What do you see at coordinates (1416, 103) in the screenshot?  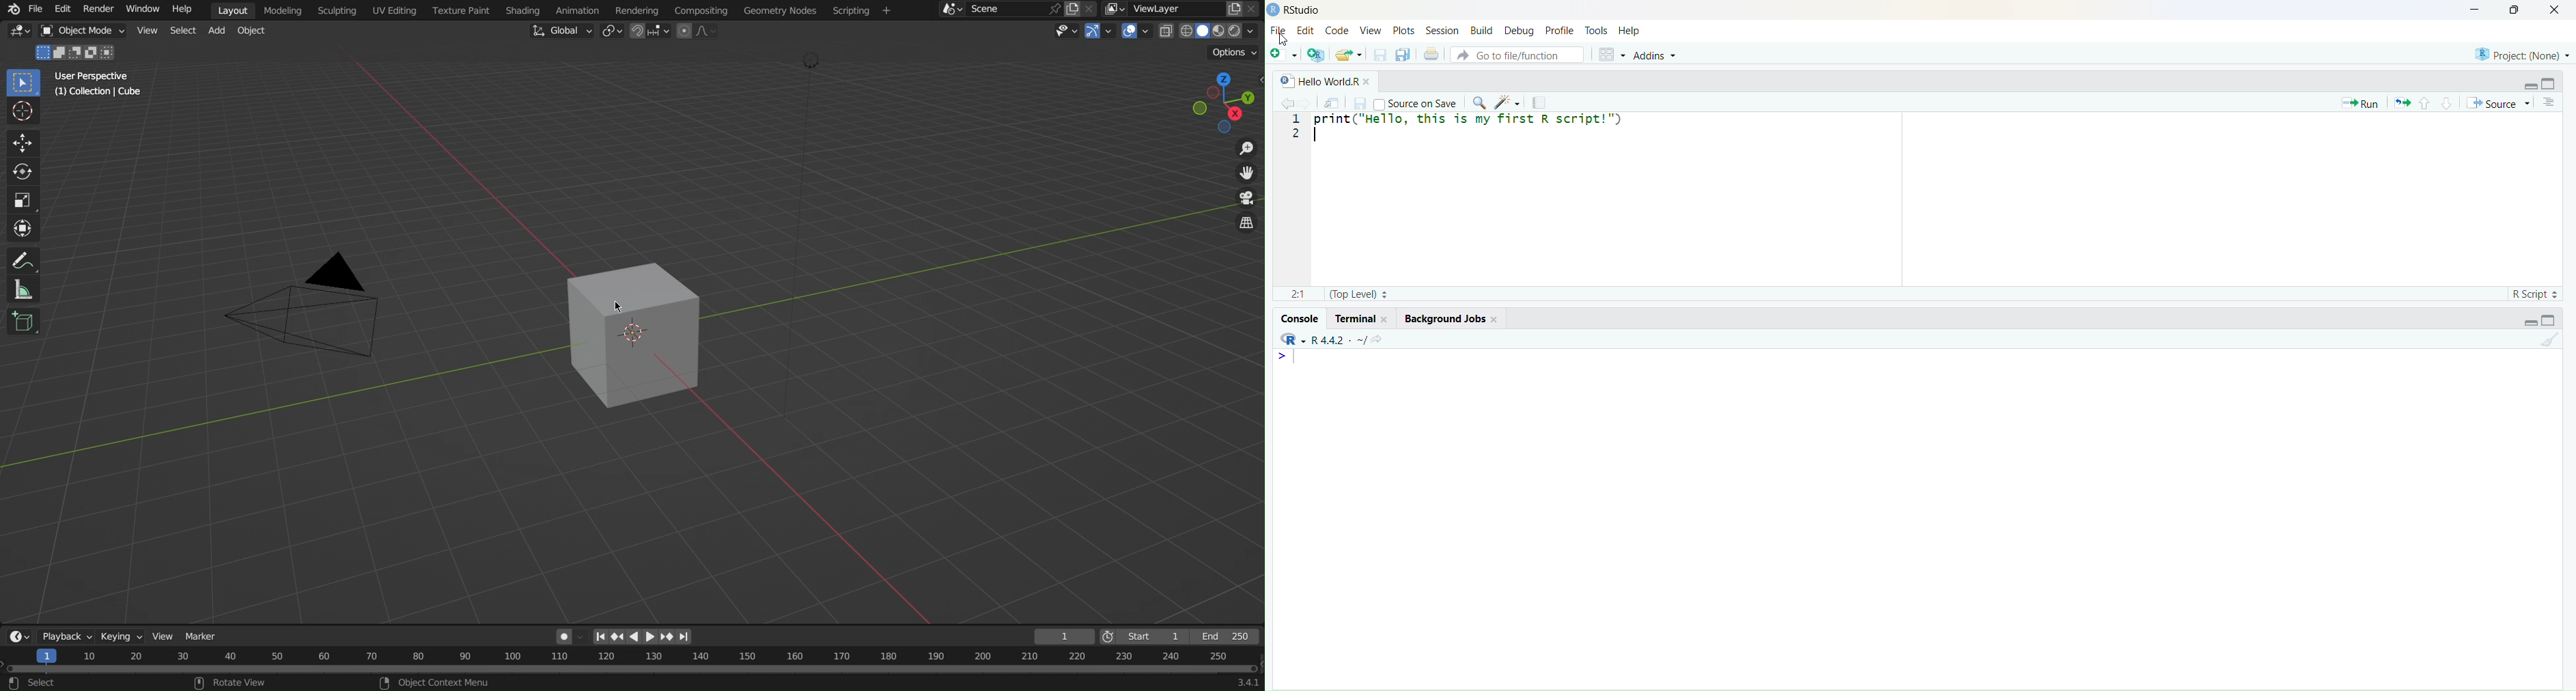 I see `Source on Save` at bounding box center [1416, 103].